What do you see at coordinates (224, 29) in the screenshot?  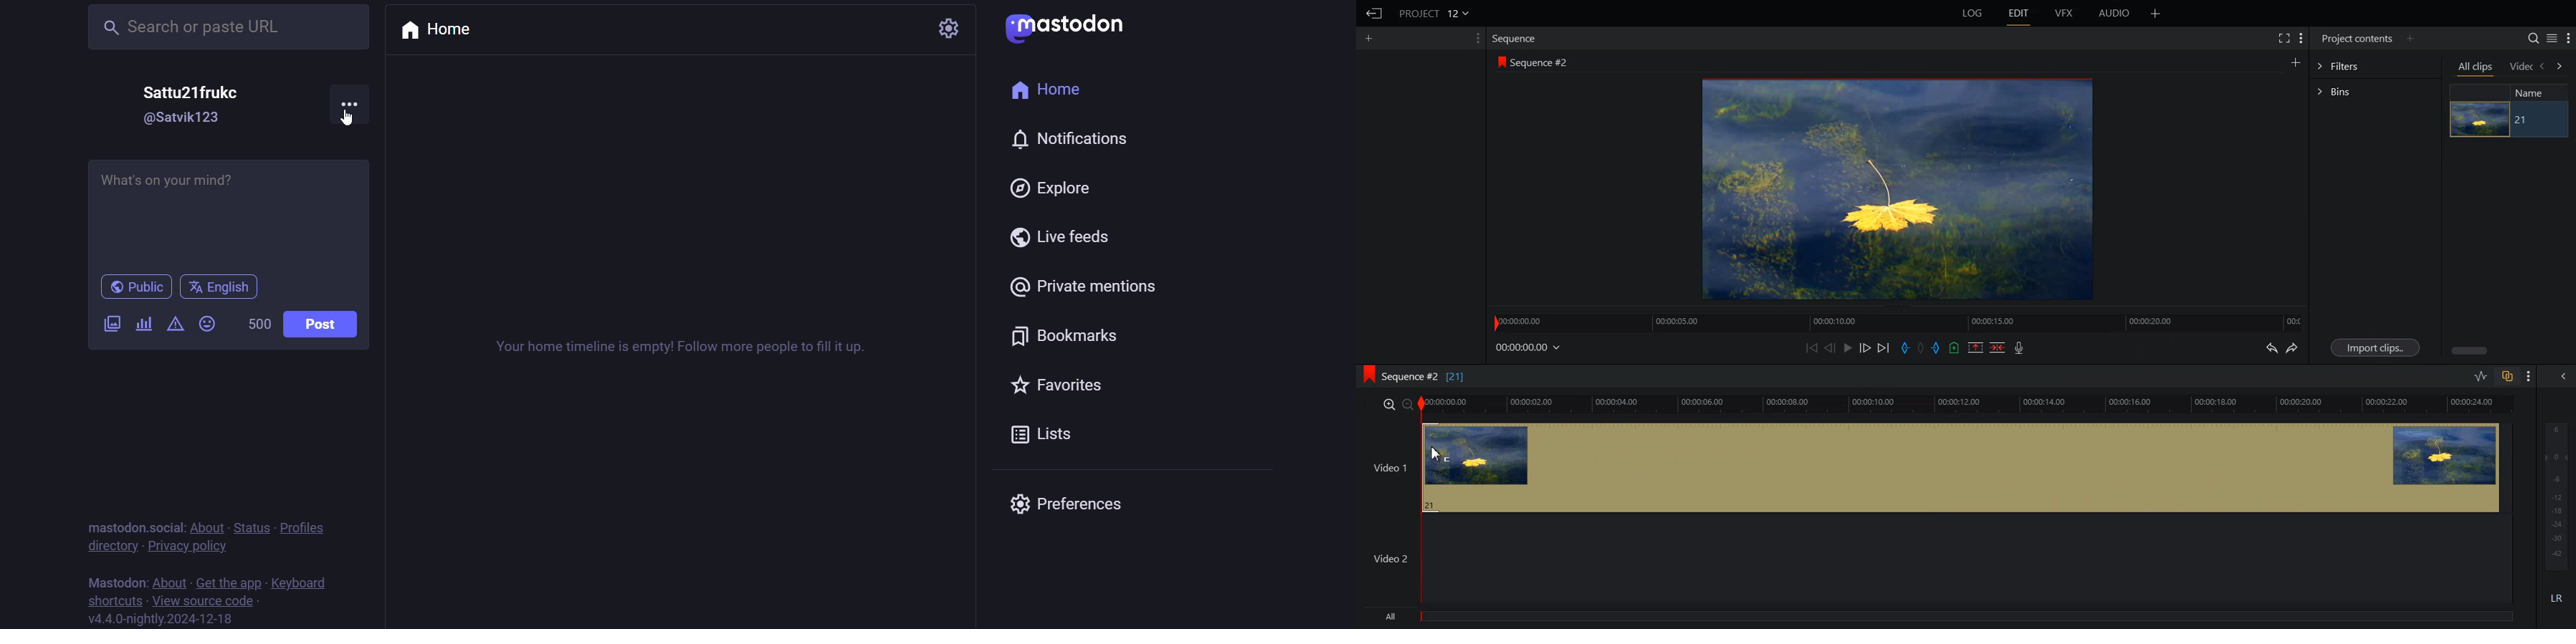 I see `search` at bounding box center [224, 29].